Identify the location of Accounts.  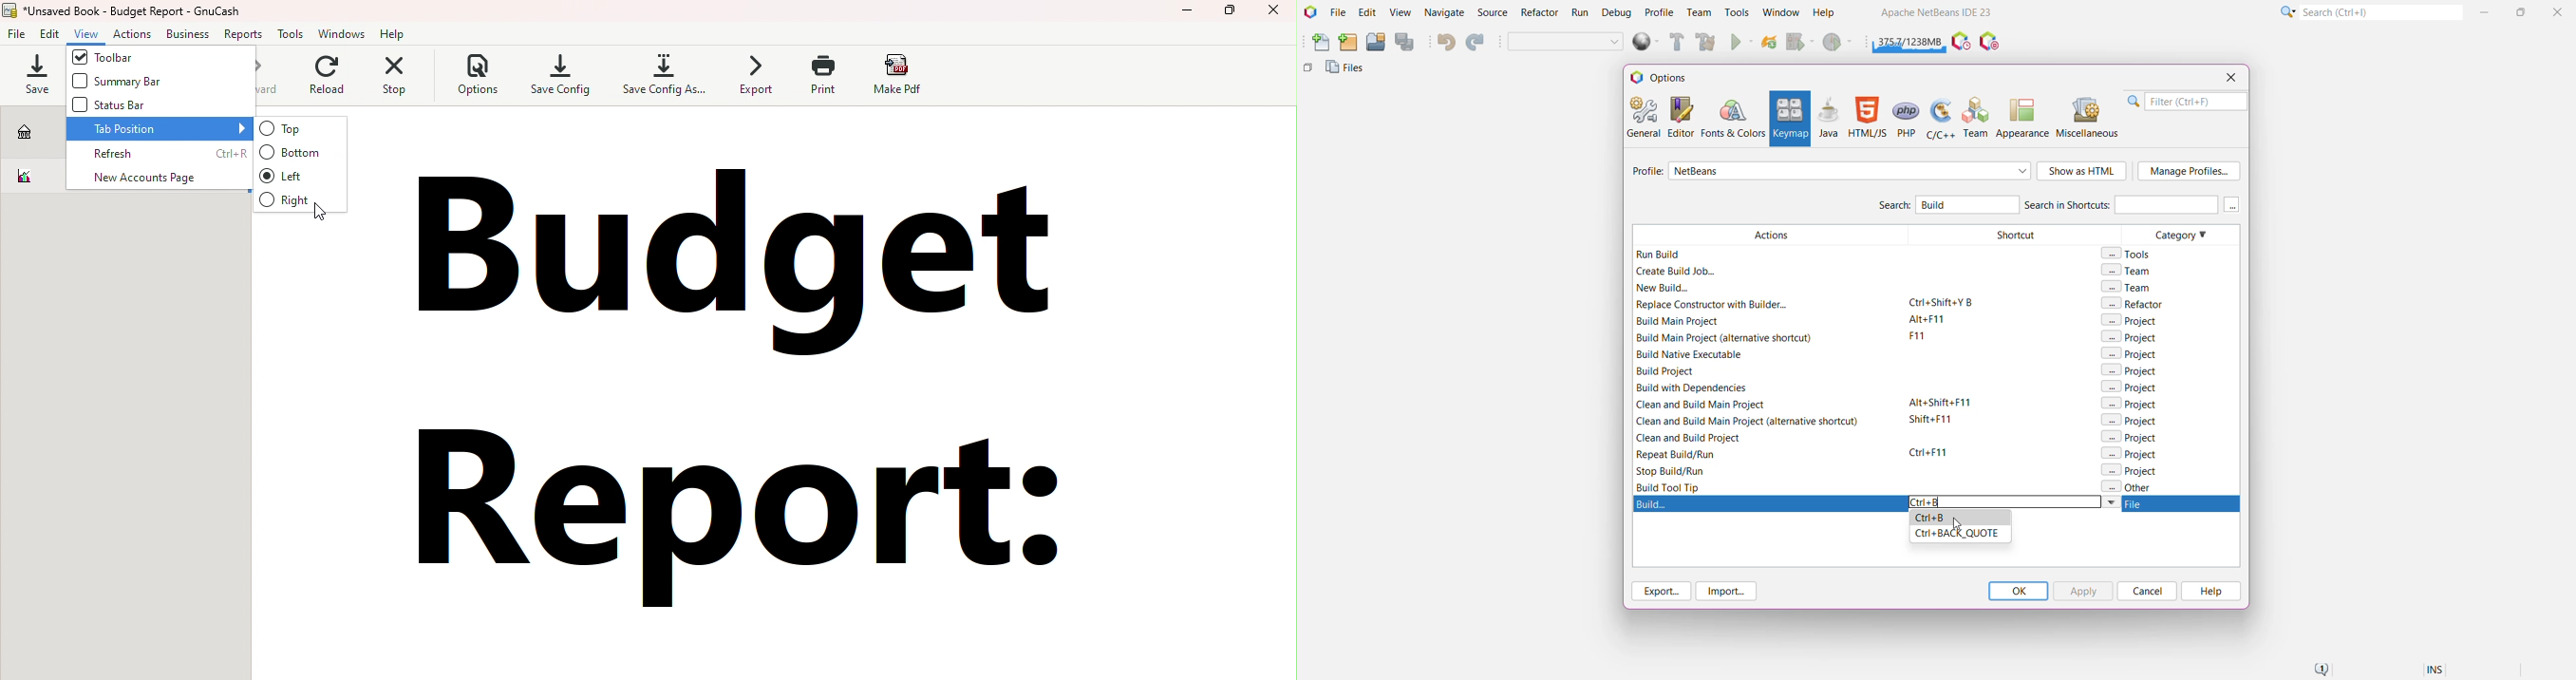
(30, 132).